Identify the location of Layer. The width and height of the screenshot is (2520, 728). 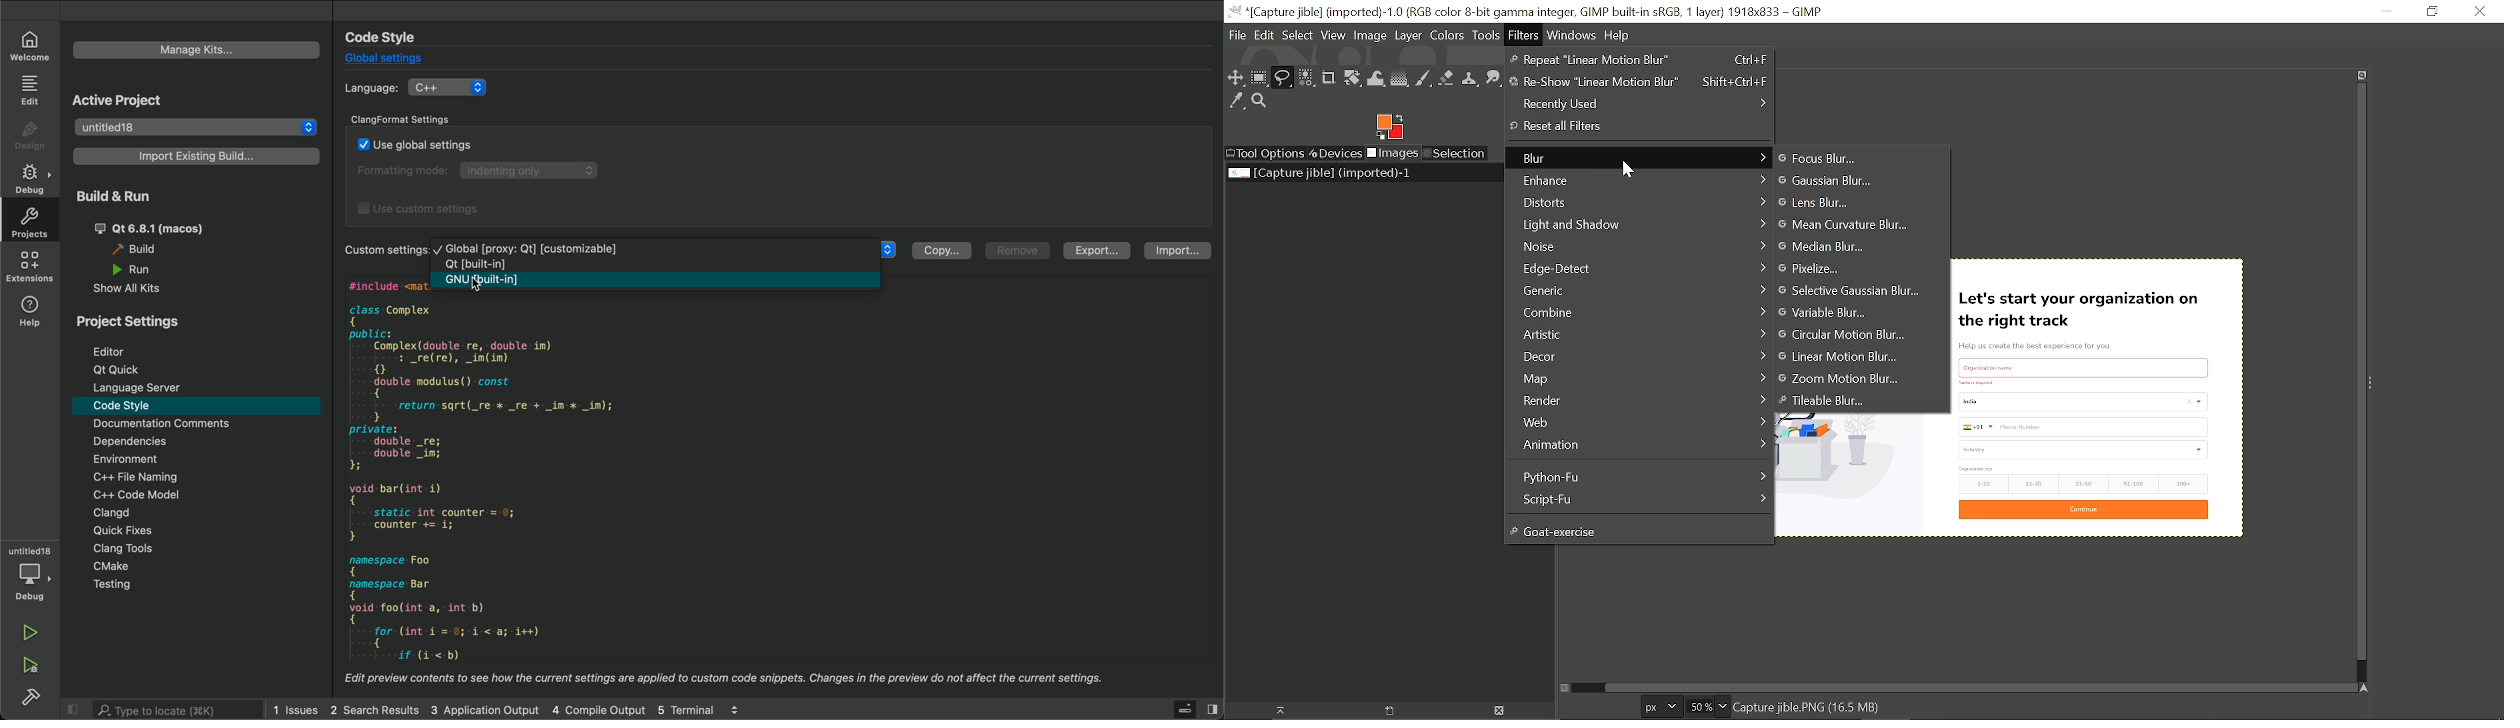
(1408, 37).